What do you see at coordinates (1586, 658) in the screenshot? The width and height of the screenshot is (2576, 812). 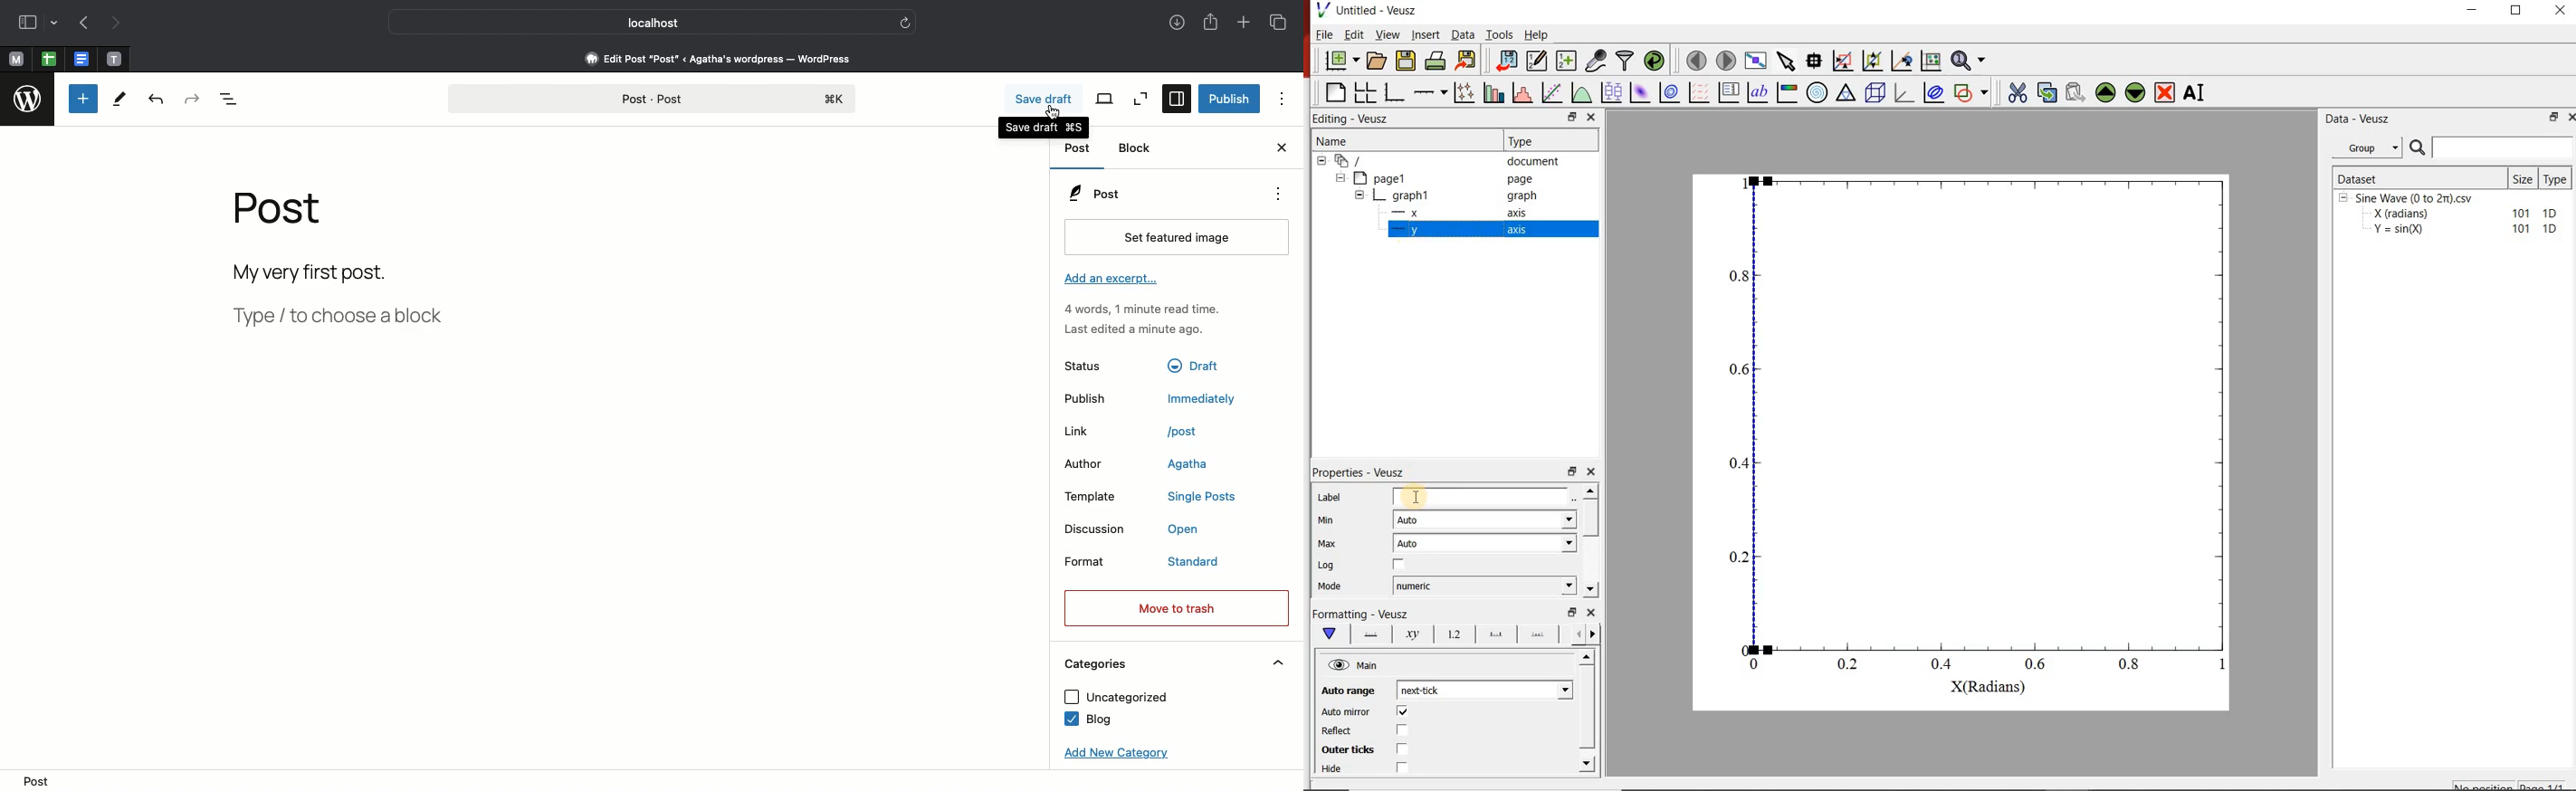 I see `Up` at bounding box center [1586, 658].